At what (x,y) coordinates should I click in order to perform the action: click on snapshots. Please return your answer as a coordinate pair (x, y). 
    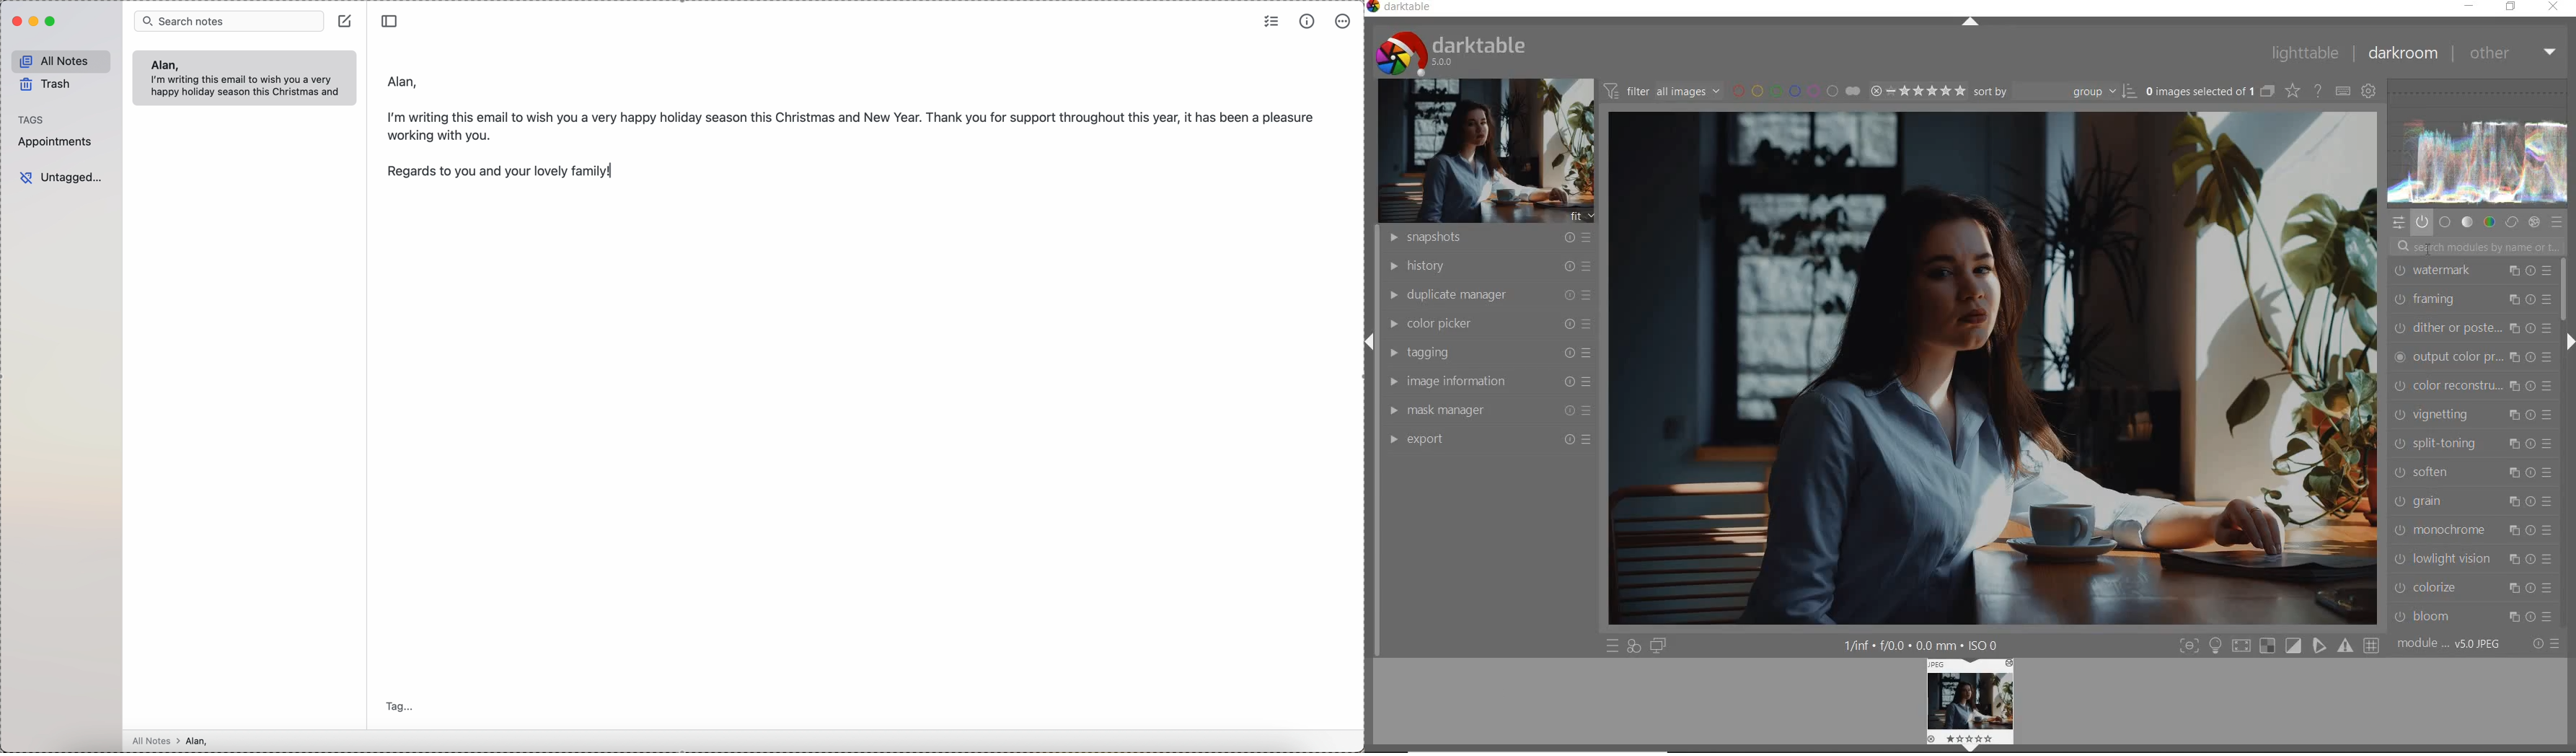
    Looking at the image, I should click on (1485, 238).